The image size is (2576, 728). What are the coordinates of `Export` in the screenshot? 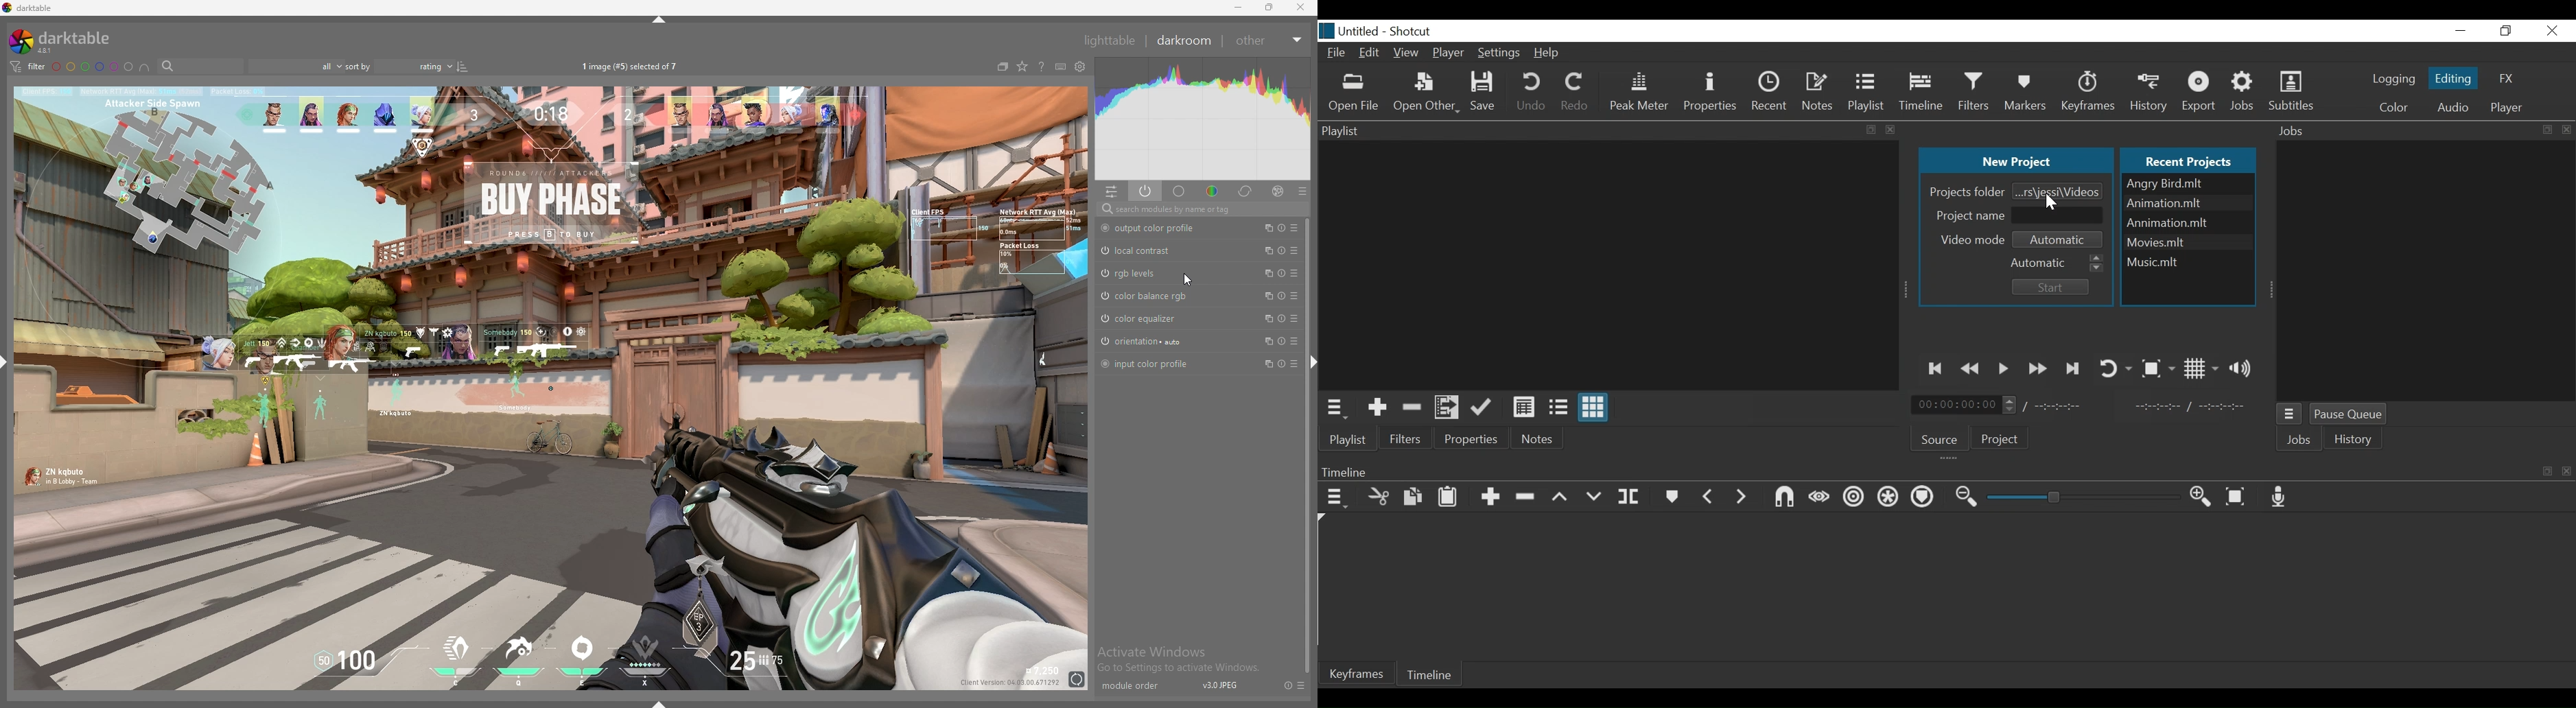 It's located at (2201, 92).